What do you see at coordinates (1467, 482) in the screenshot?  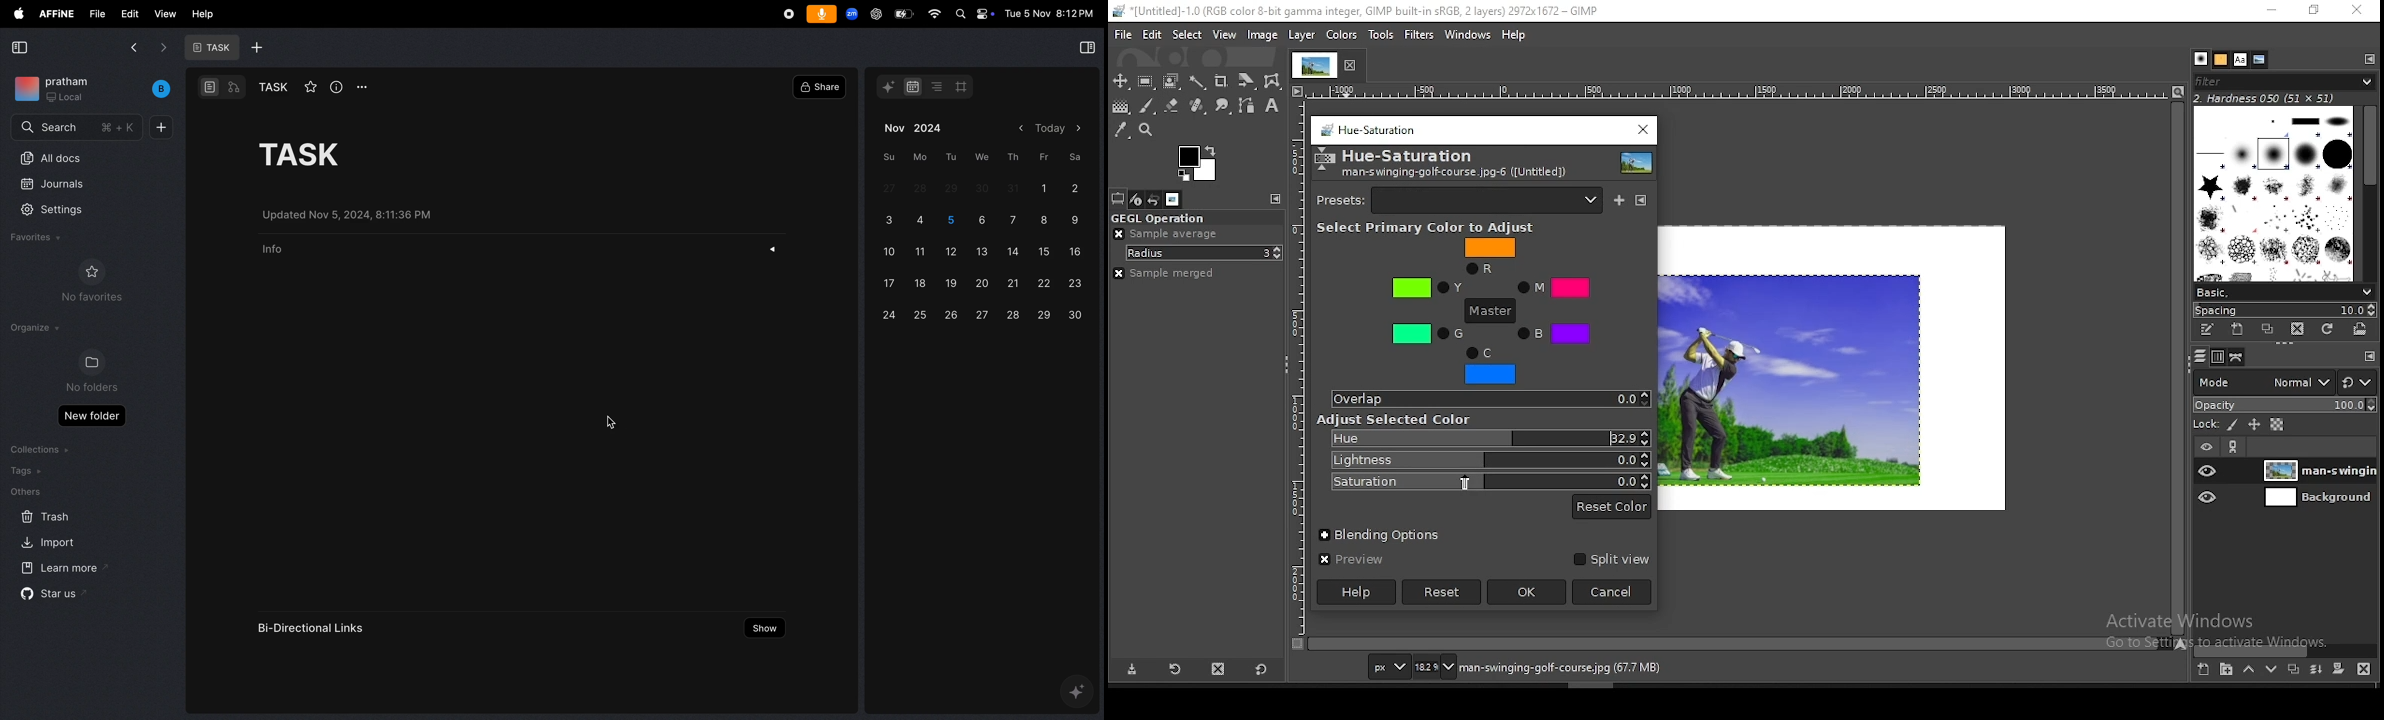 I see `mouse pointer` at bounding box center [1467, 482].